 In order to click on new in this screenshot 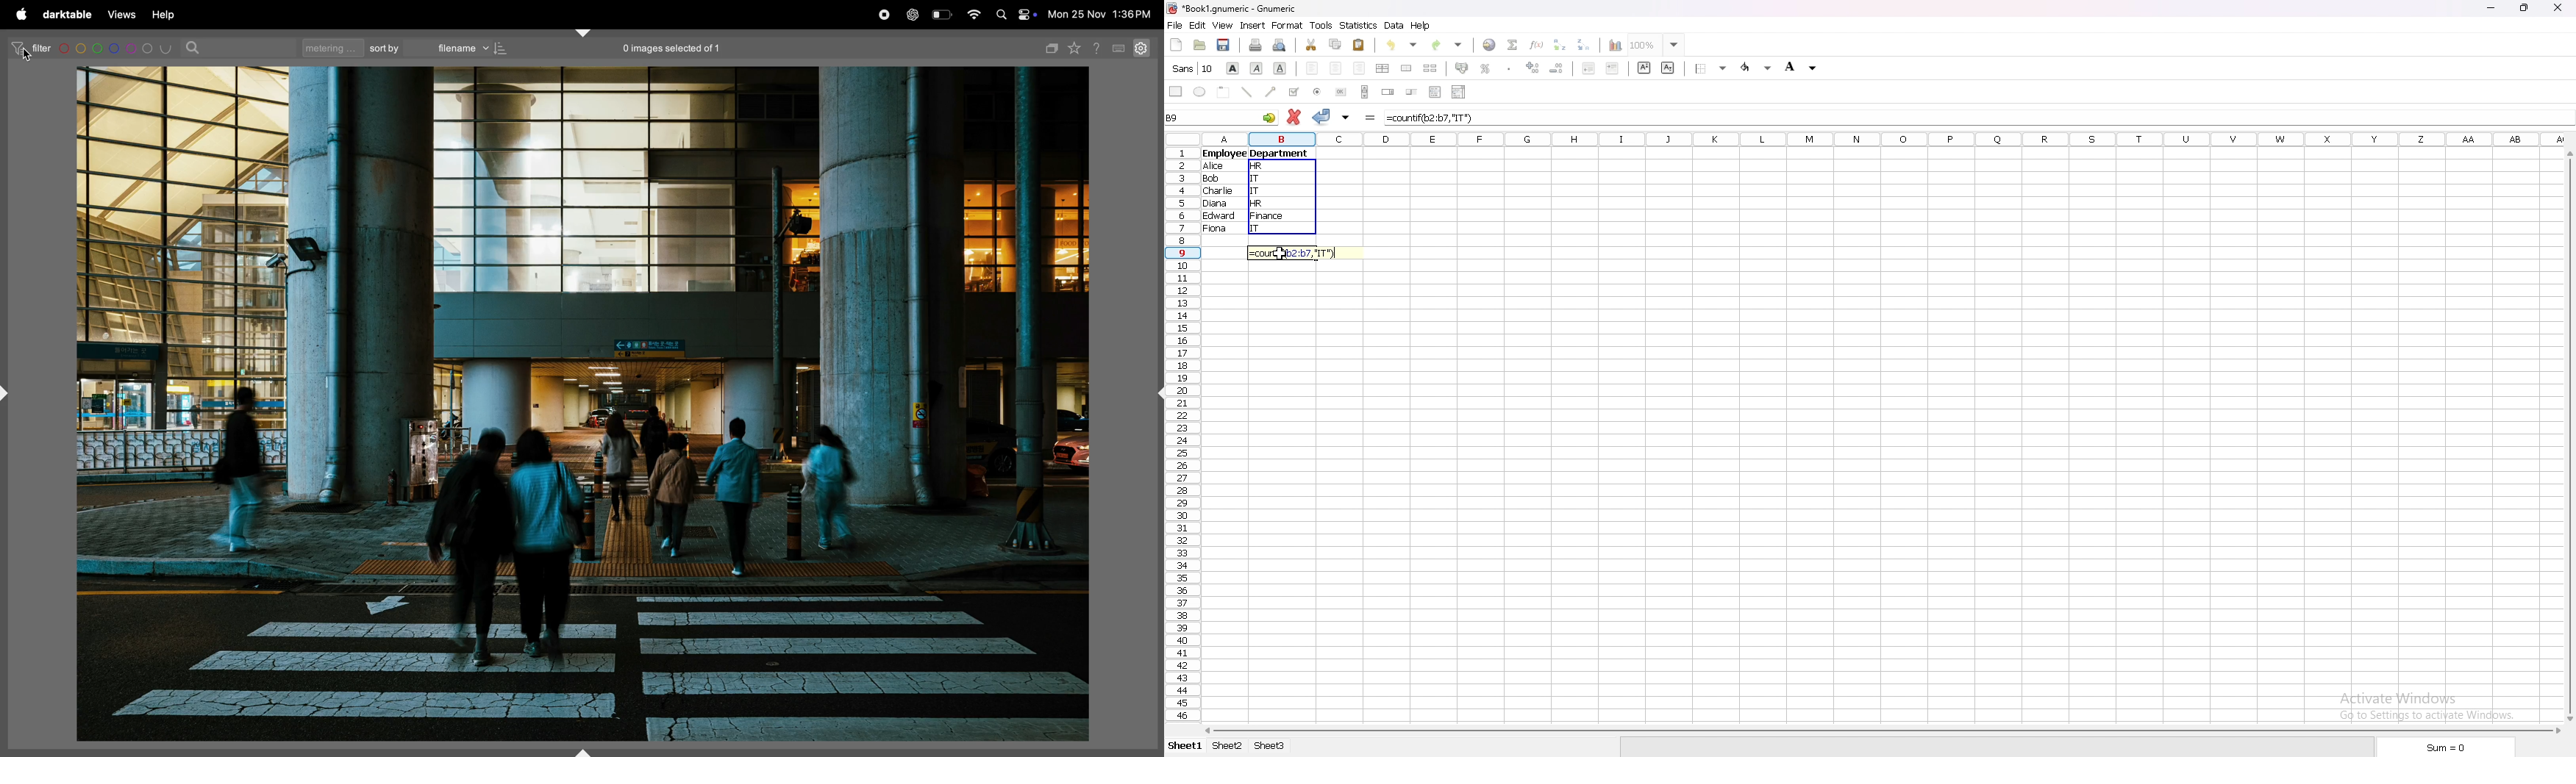, I will do `click(1175, 45)`.